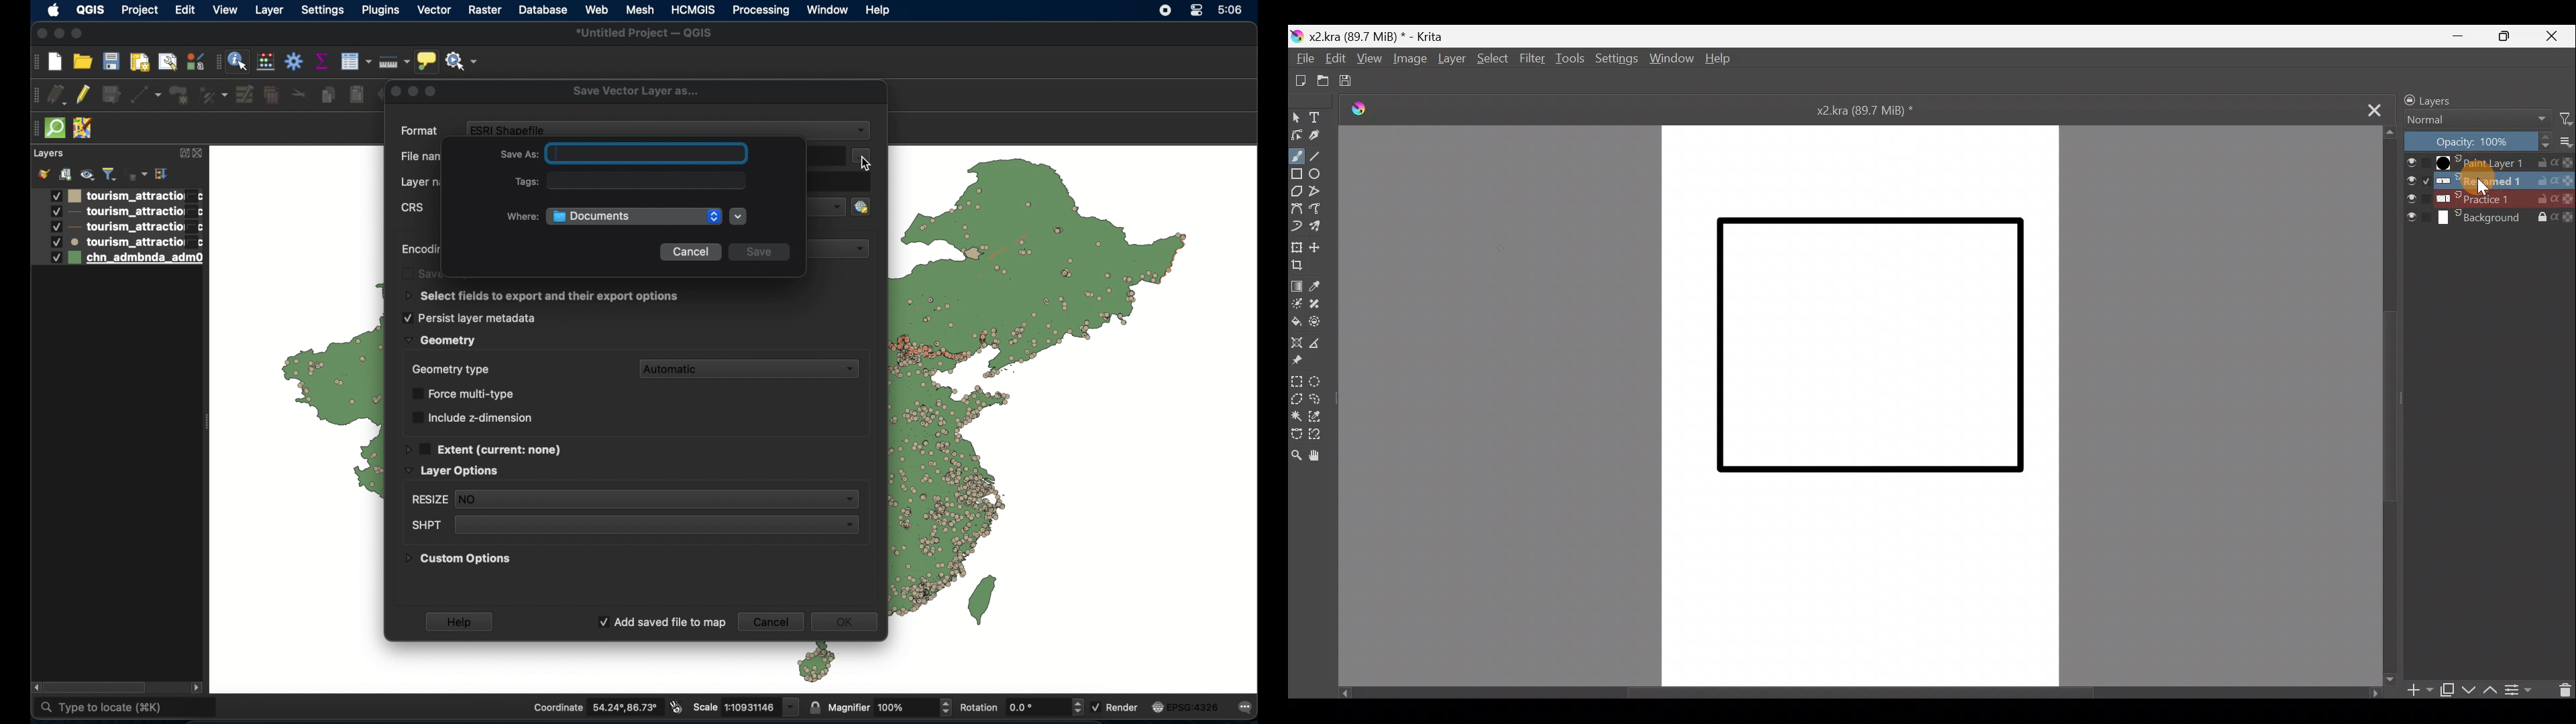 The width and height of the screenshot is (2576, 728). What do you see at coordinates (1861, 695) in the screenshot?
I see `Scroll bar` at bounding box center [1861, 695].